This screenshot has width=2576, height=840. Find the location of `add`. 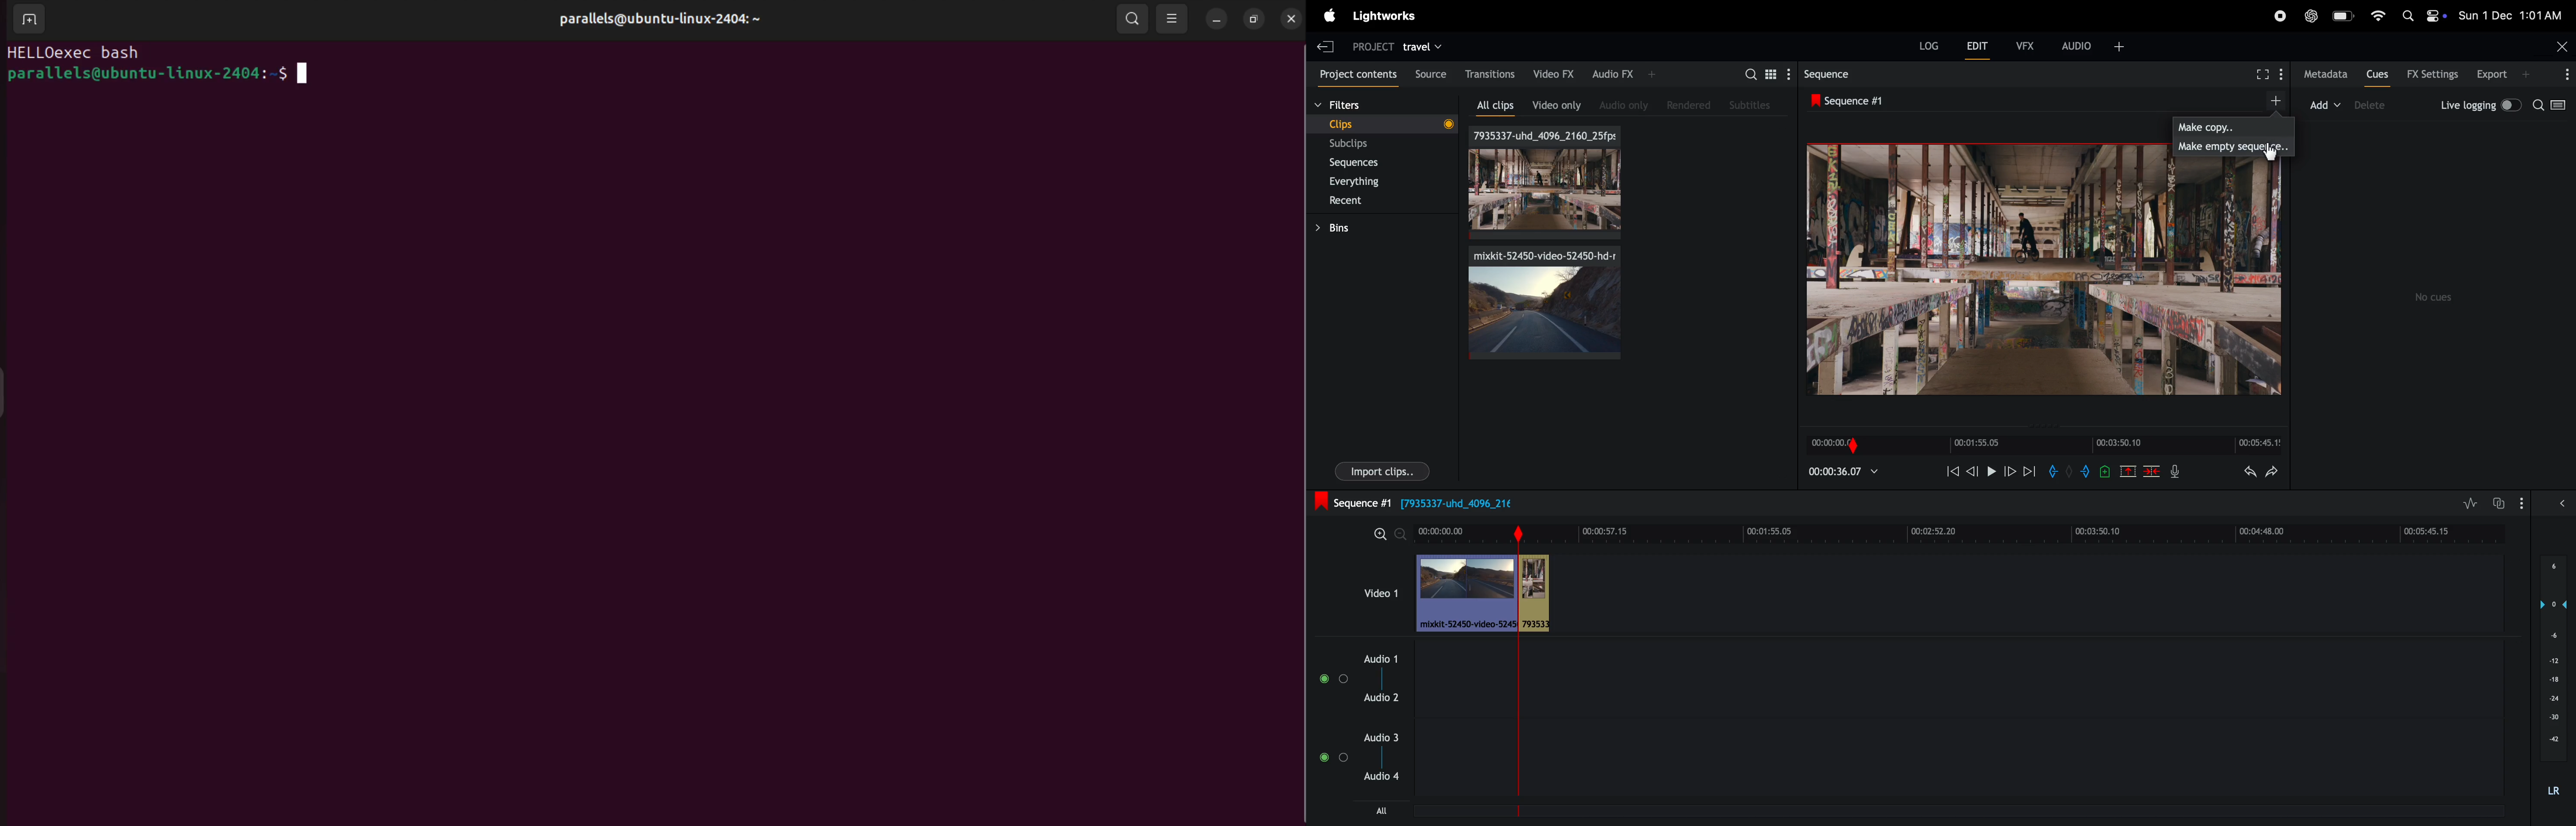

add is located at coordinates (2273, 100).